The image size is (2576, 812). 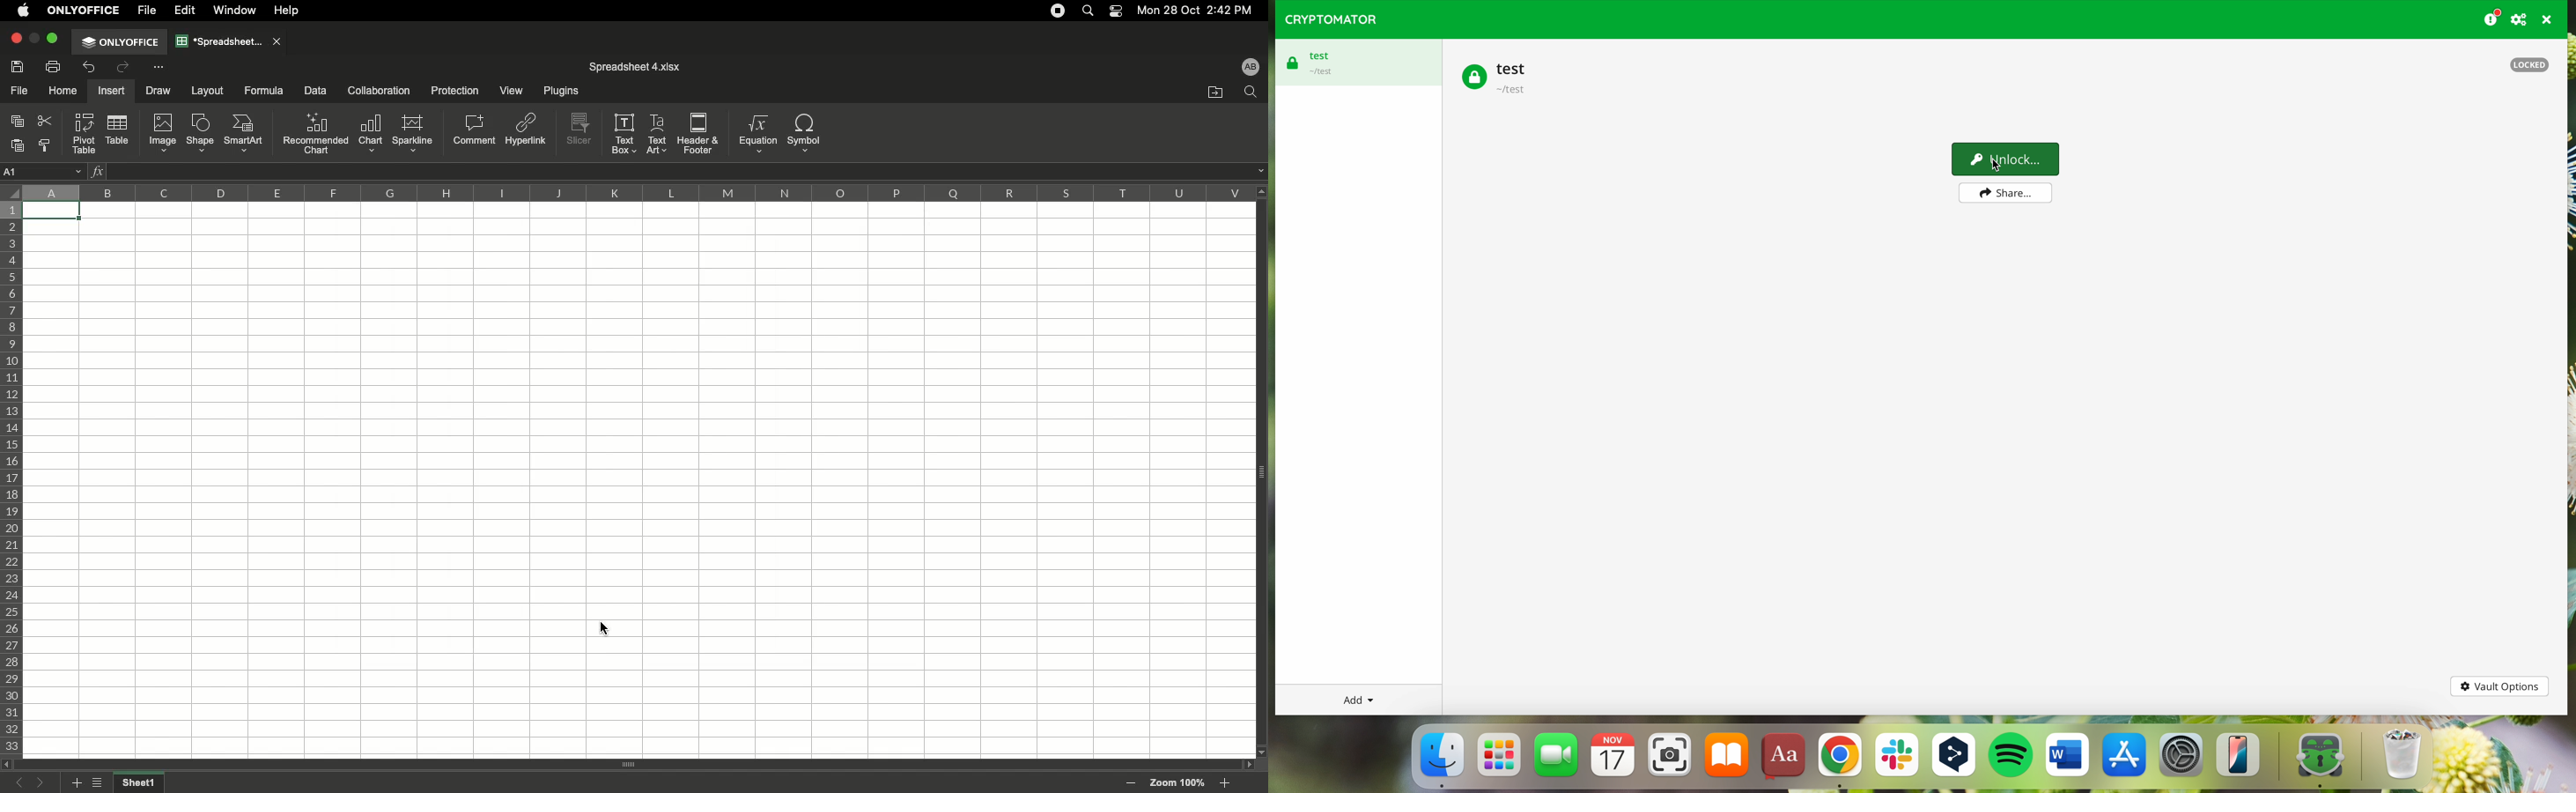 What do you see at coordinates (1224, 783) in the screenshot?
I see `Zoom in` at bounding box center [1224, 783].